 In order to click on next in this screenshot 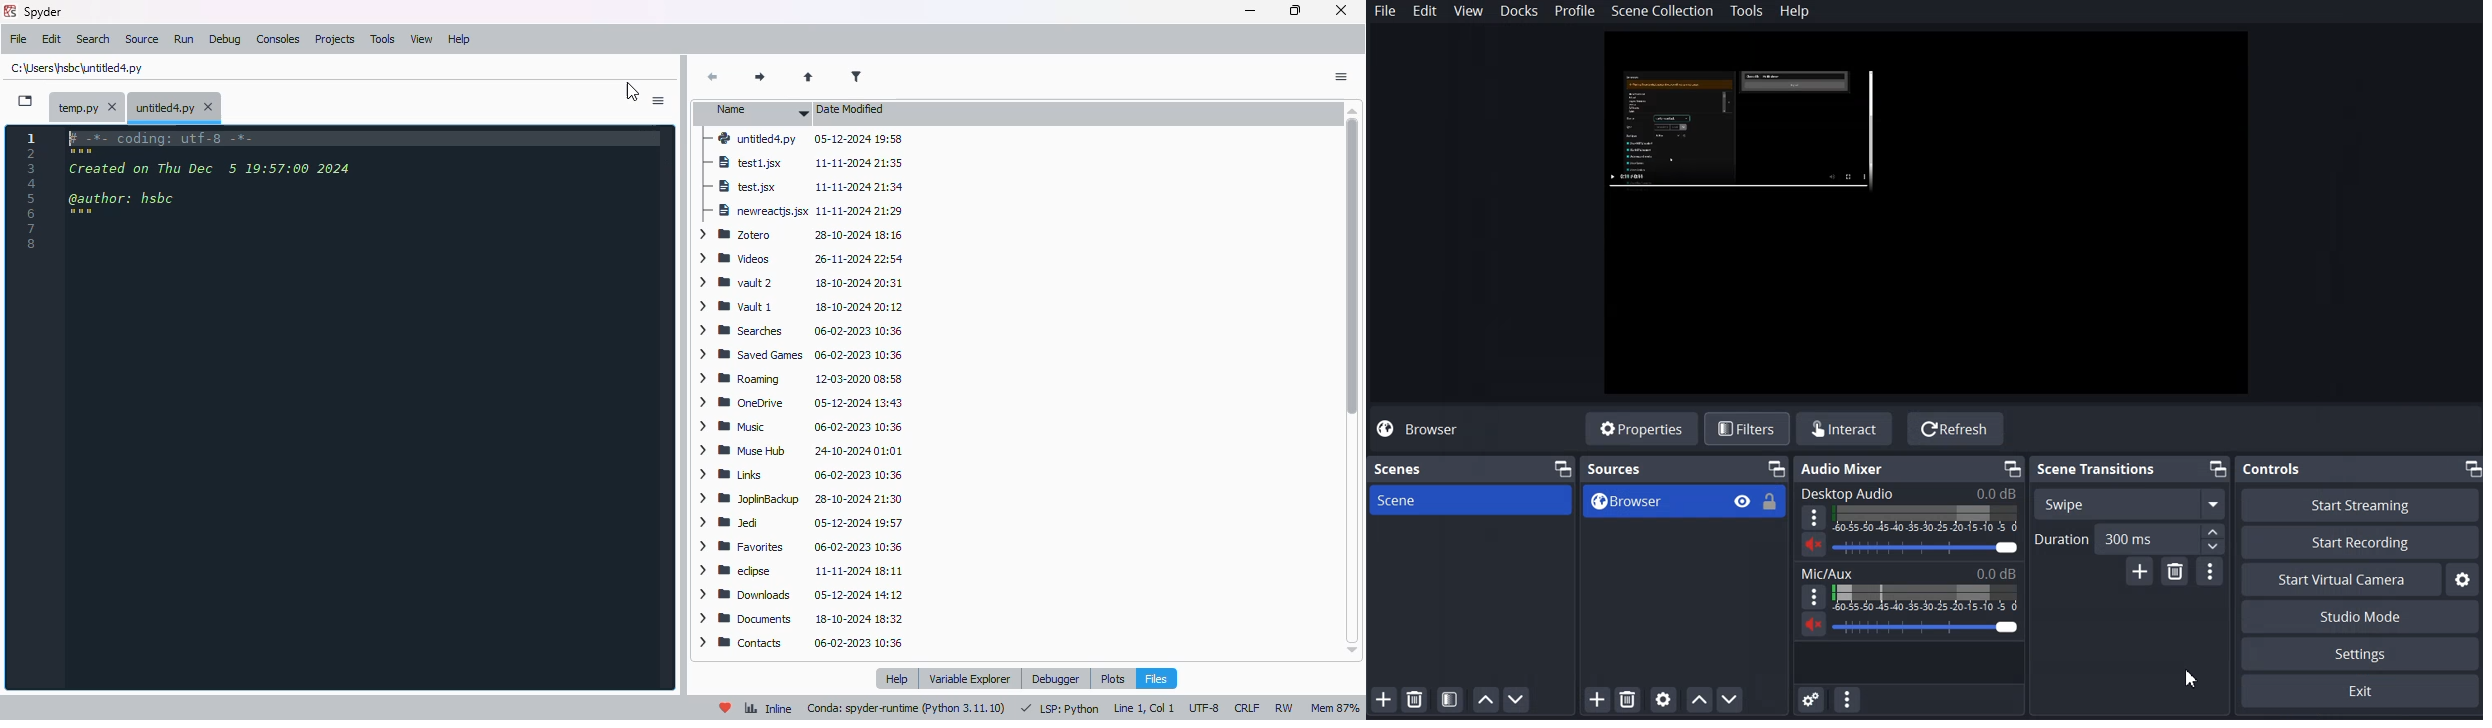, I will do `click(760, 78)`.